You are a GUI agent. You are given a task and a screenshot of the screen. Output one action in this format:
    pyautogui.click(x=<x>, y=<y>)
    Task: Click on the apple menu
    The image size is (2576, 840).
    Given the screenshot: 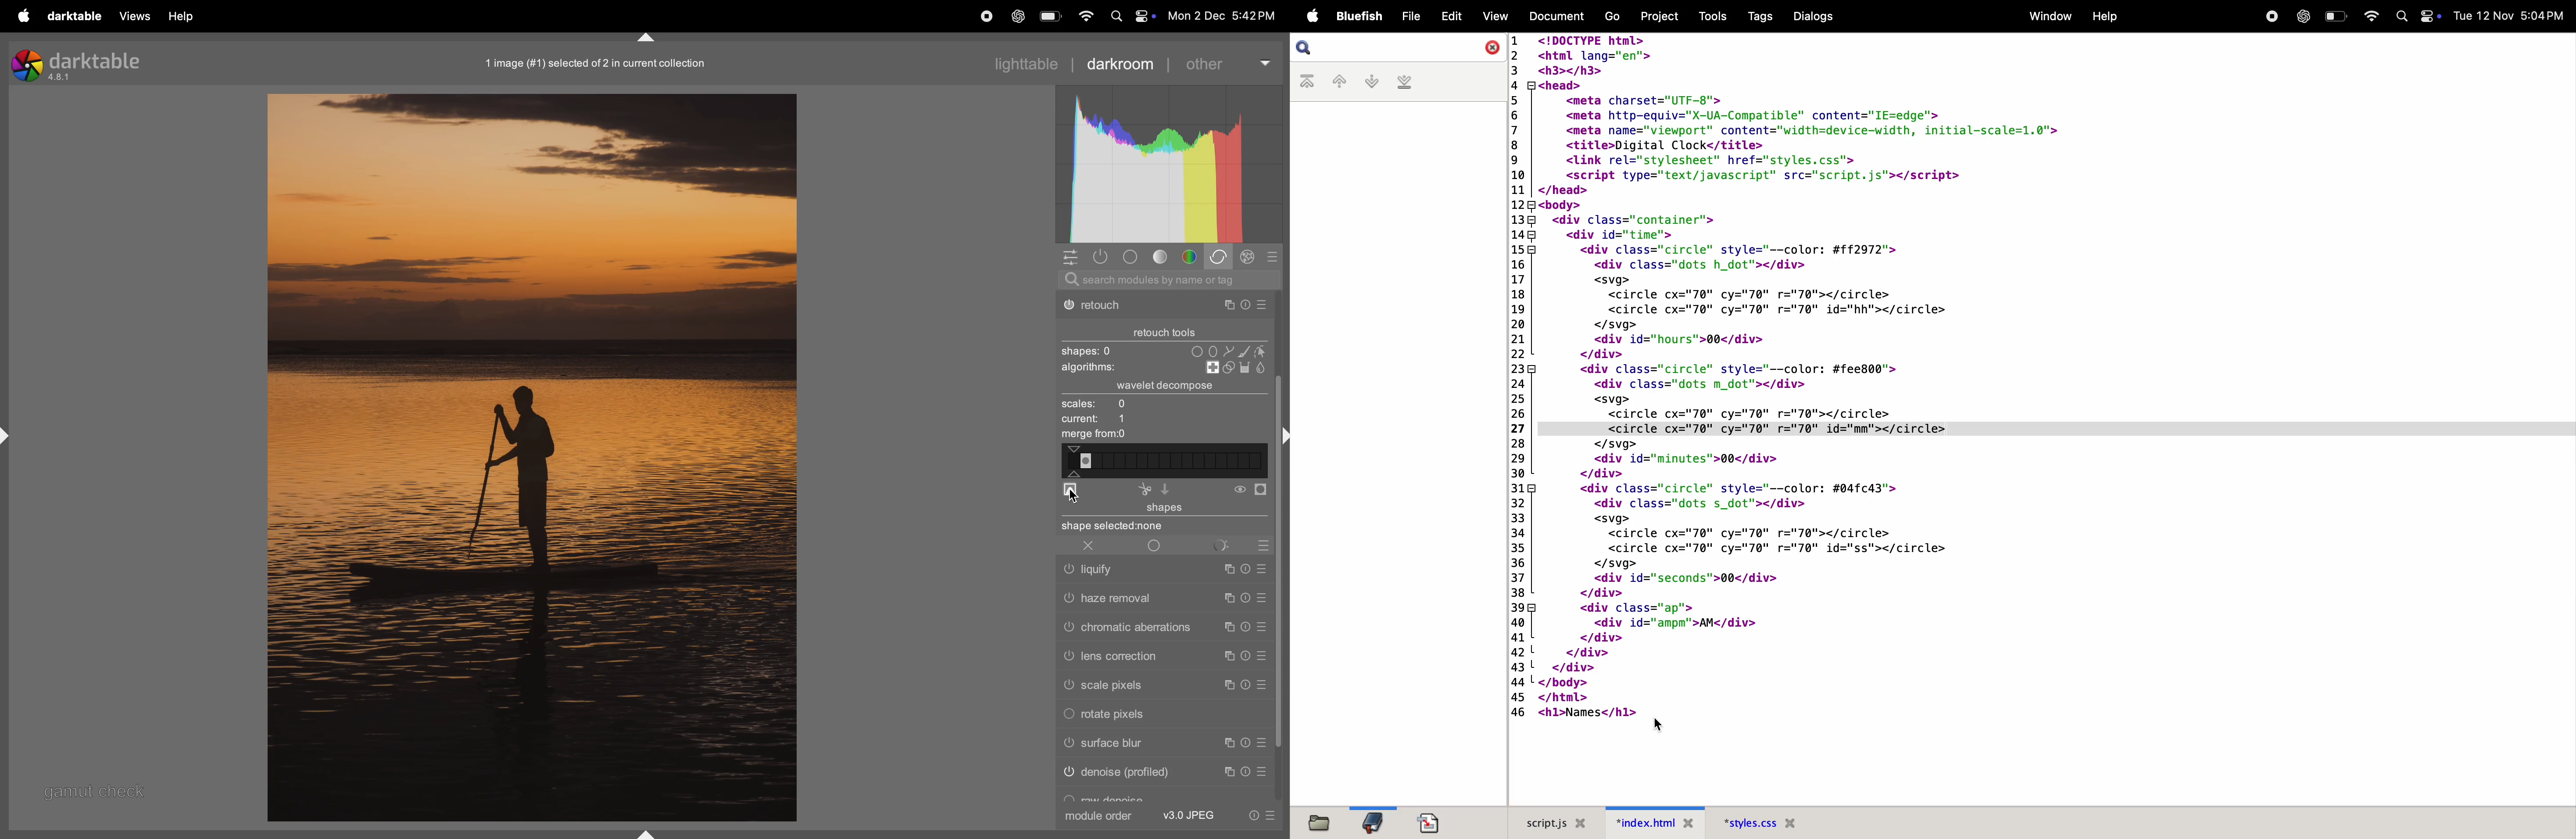 What is the action you would take?
    pyautogui.click(x=1312, y=17)
    